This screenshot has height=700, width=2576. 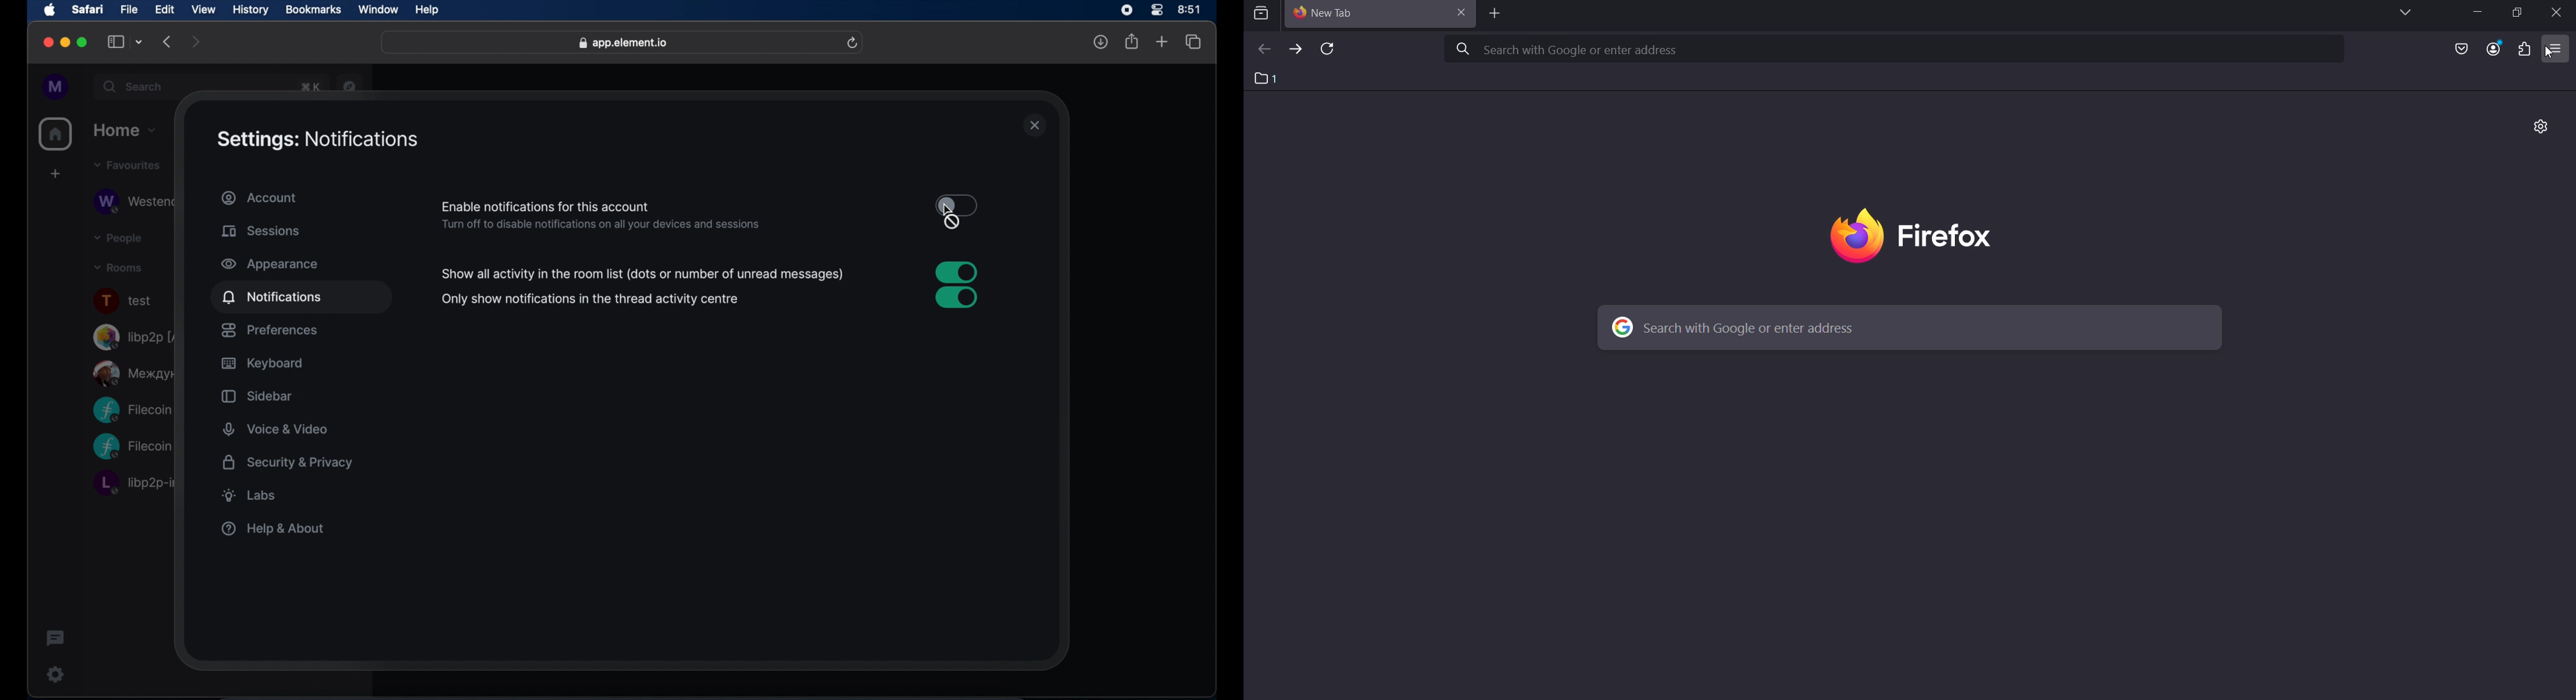 What do you see at coordinates (427, 11) in the screenshot?
I see `help` at bounding box center [427, 11].